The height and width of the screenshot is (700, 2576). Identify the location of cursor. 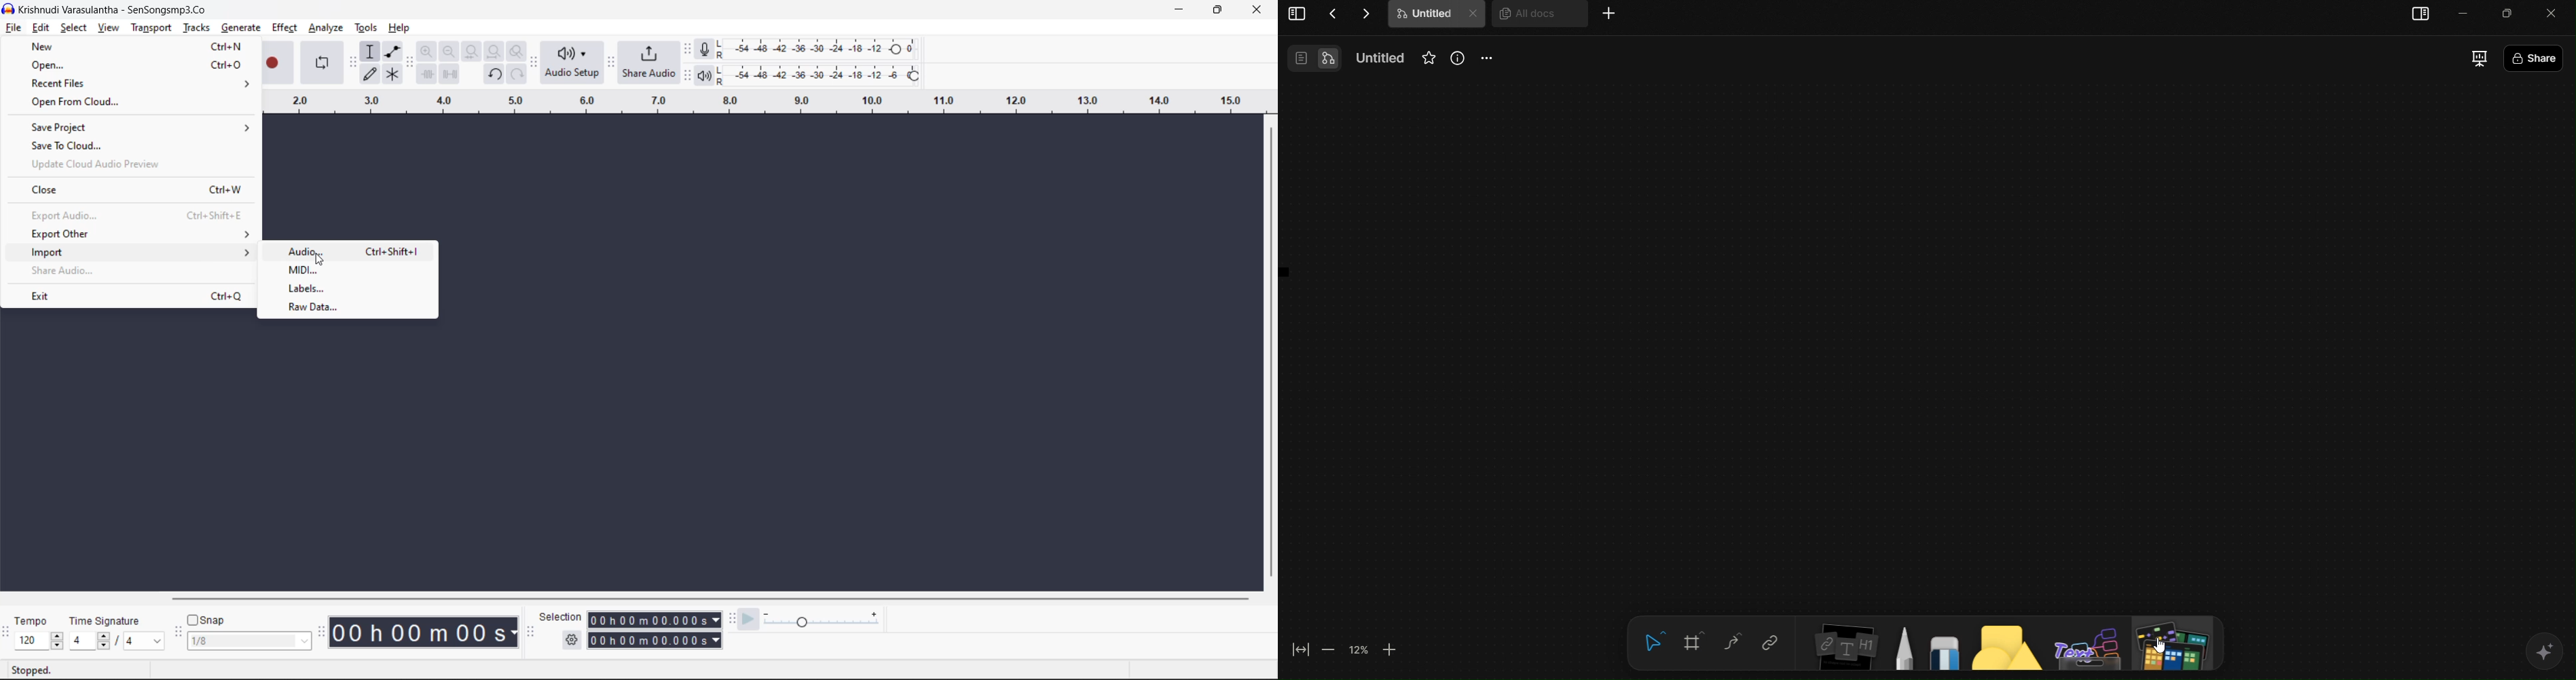
(2160, 645).